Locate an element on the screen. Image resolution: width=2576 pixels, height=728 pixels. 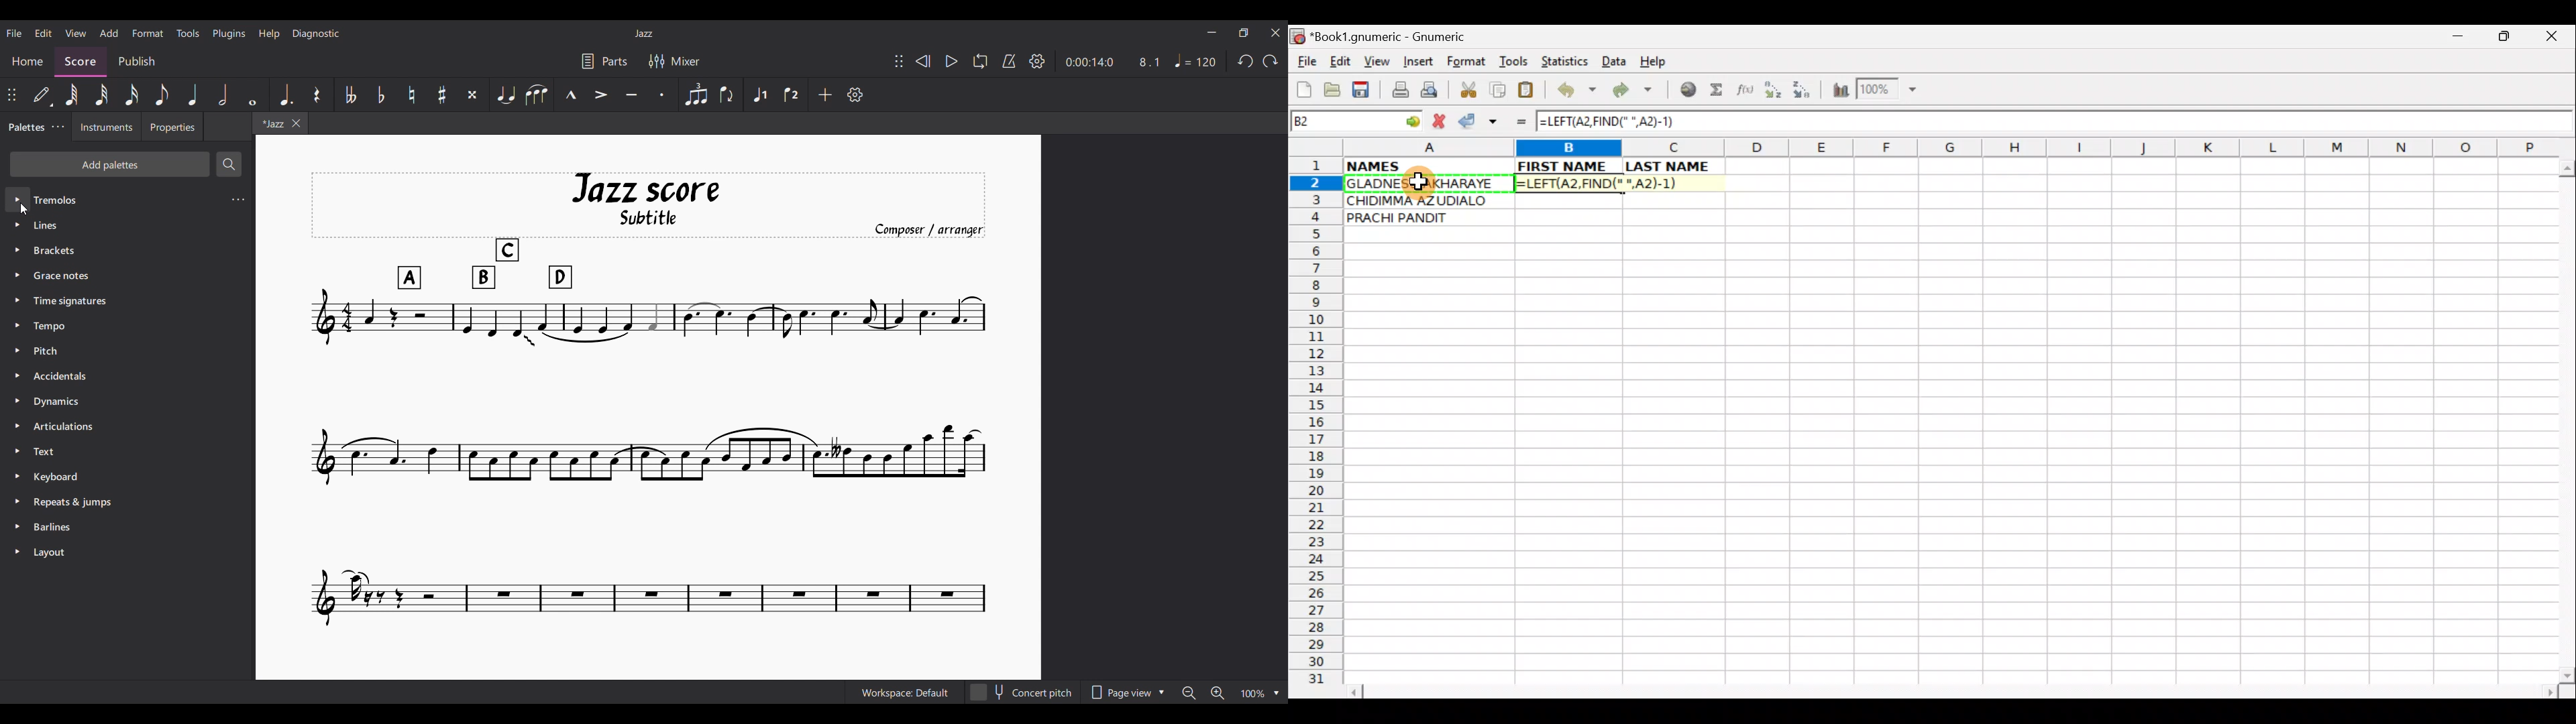
Edit is located at coordinates (1340, 61).